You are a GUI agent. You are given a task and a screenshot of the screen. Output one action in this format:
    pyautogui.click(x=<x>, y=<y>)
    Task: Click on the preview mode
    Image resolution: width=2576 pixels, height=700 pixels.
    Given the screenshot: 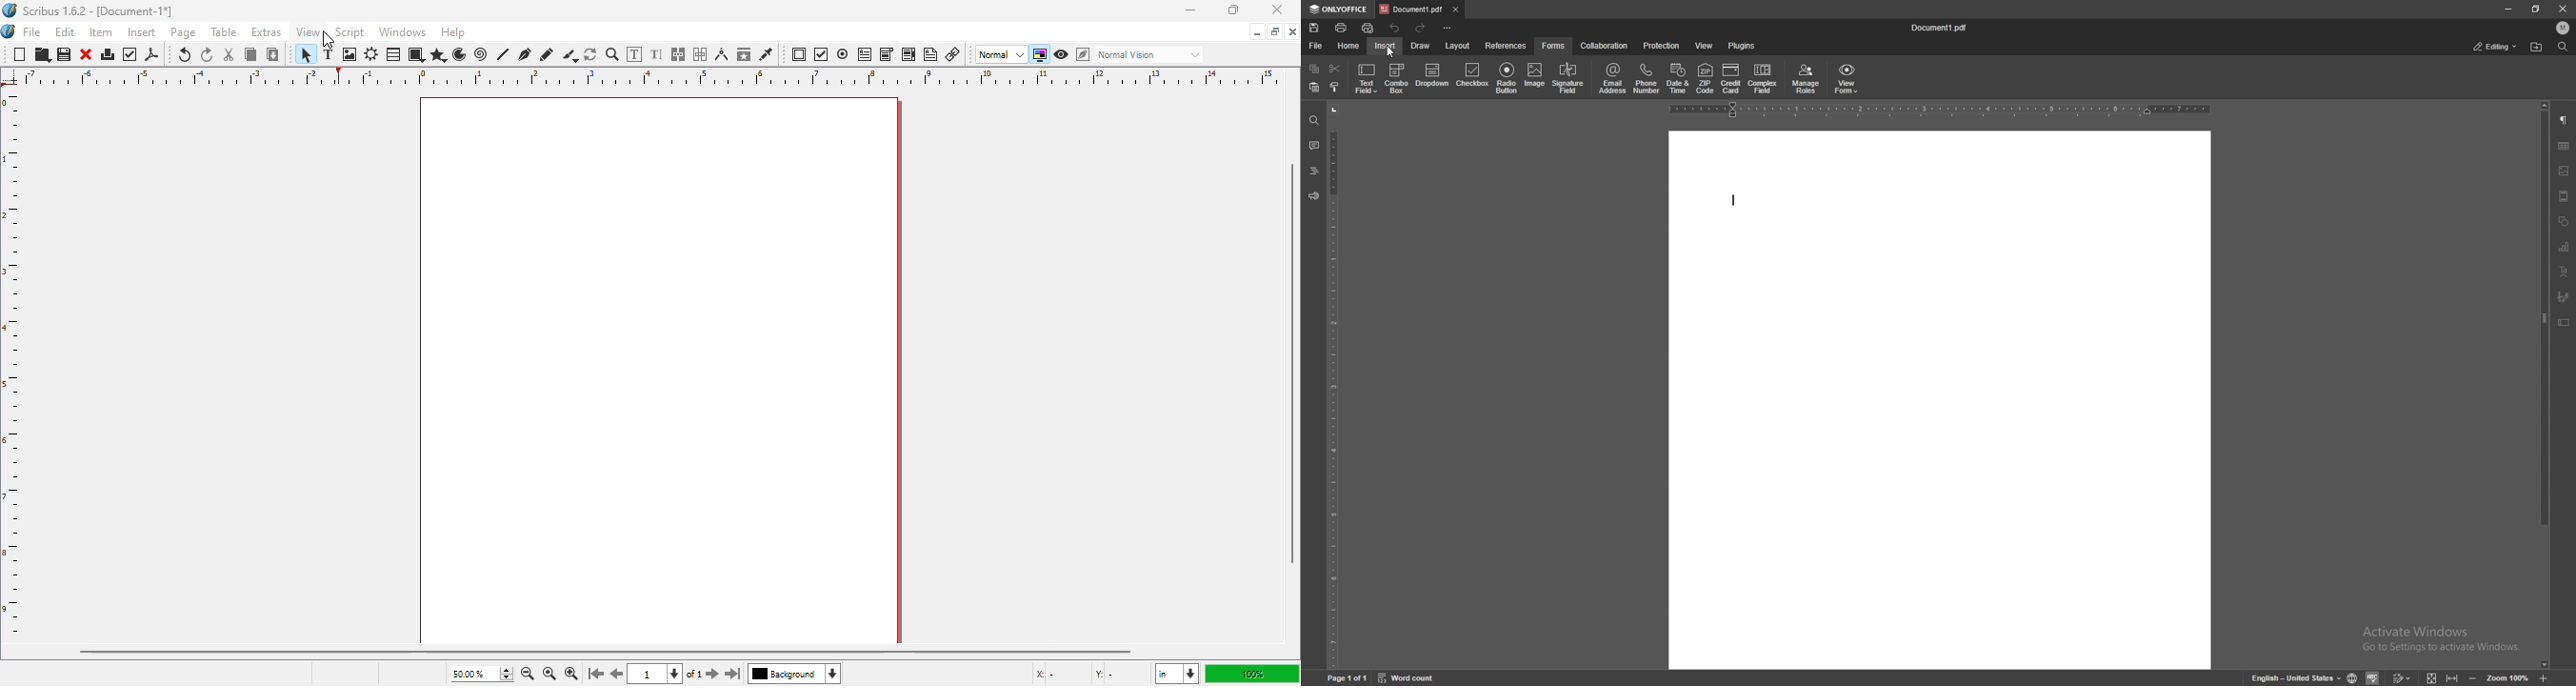 What is the action you would take?
    pyautogui.click(x=1062, y=53)
    